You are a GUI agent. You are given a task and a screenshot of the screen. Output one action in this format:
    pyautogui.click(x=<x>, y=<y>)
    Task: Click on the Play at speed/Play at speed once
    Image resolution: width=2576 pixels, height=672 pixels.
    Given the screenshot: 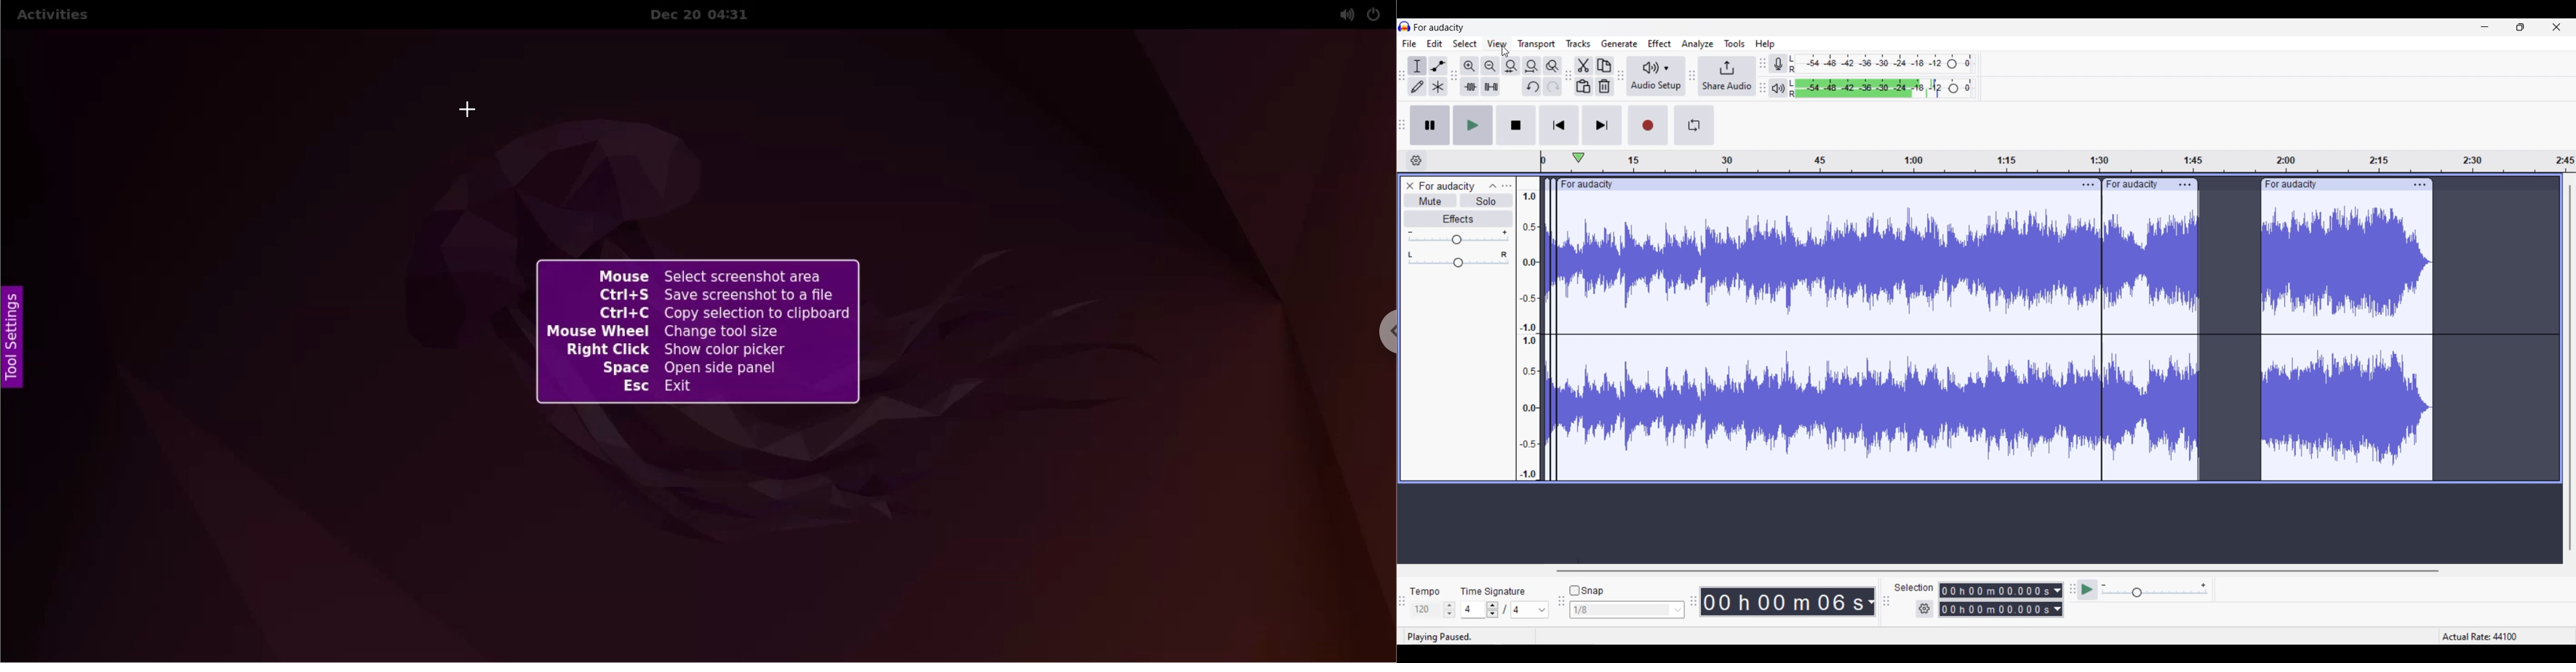 What is the action you would take?
    pyautogui.click(x=2088, y=589)
    